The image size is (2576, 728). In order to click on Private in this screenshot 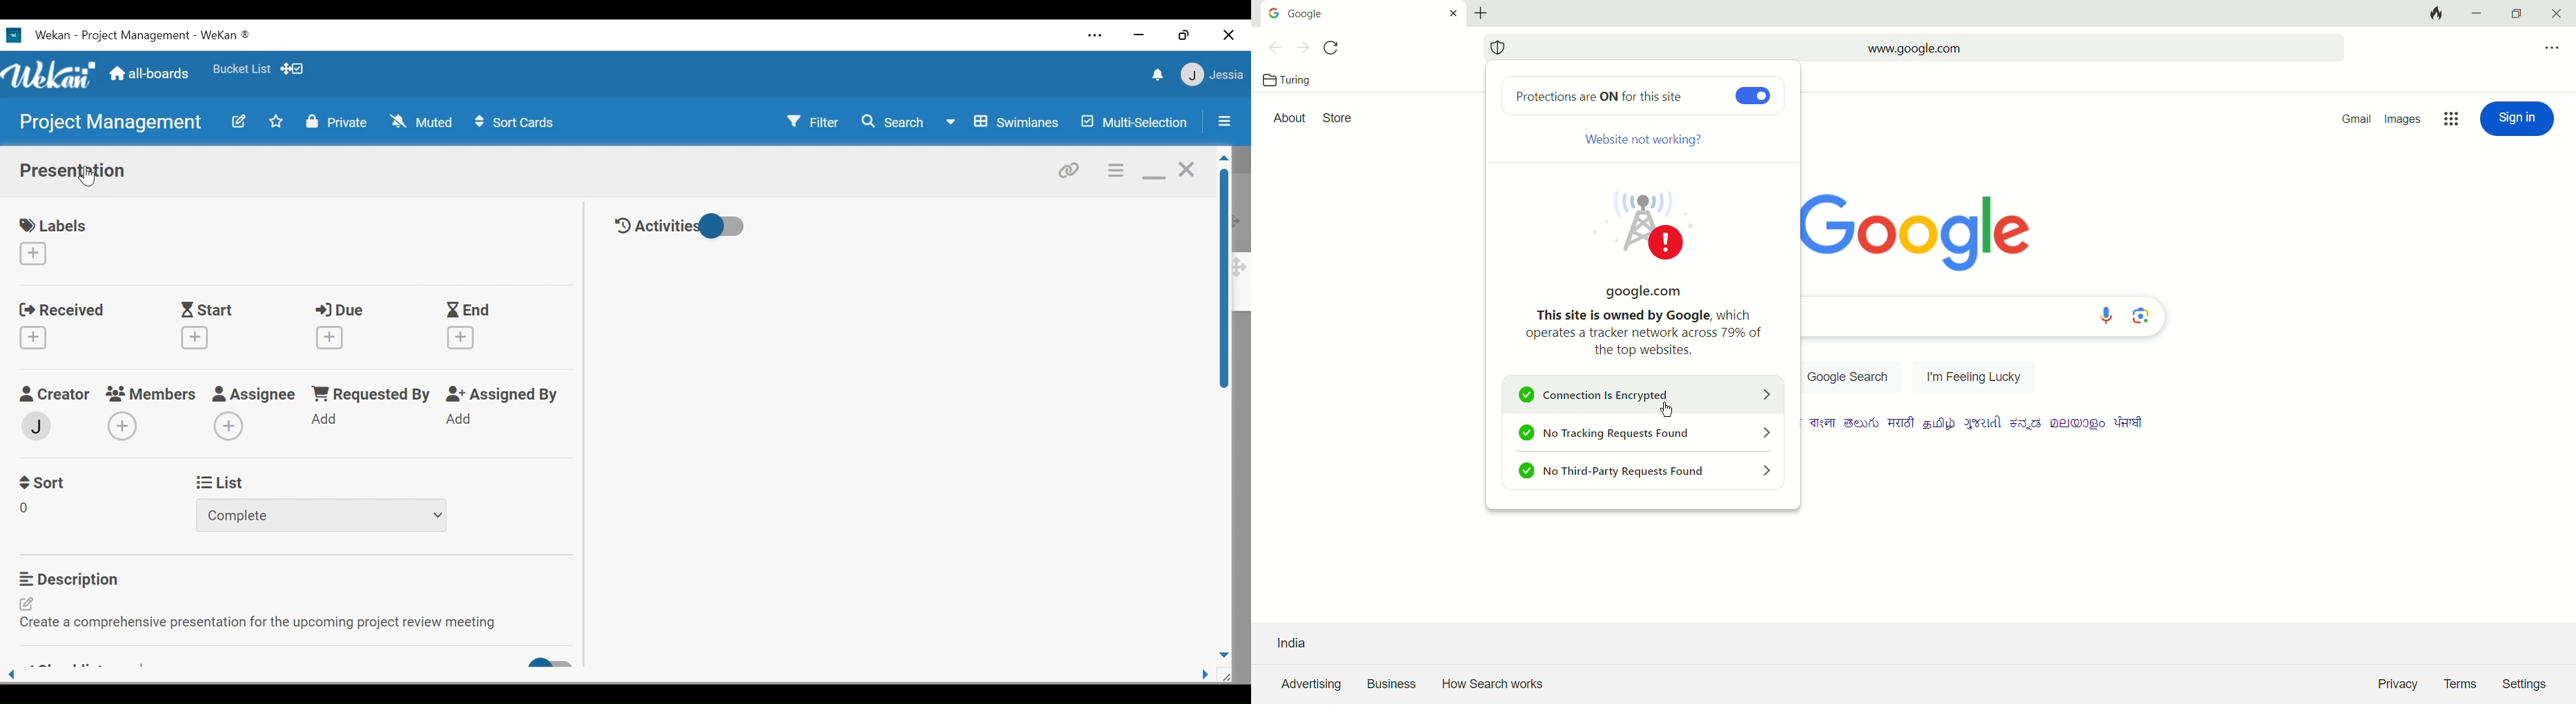, I will do `click(337, 122)`.